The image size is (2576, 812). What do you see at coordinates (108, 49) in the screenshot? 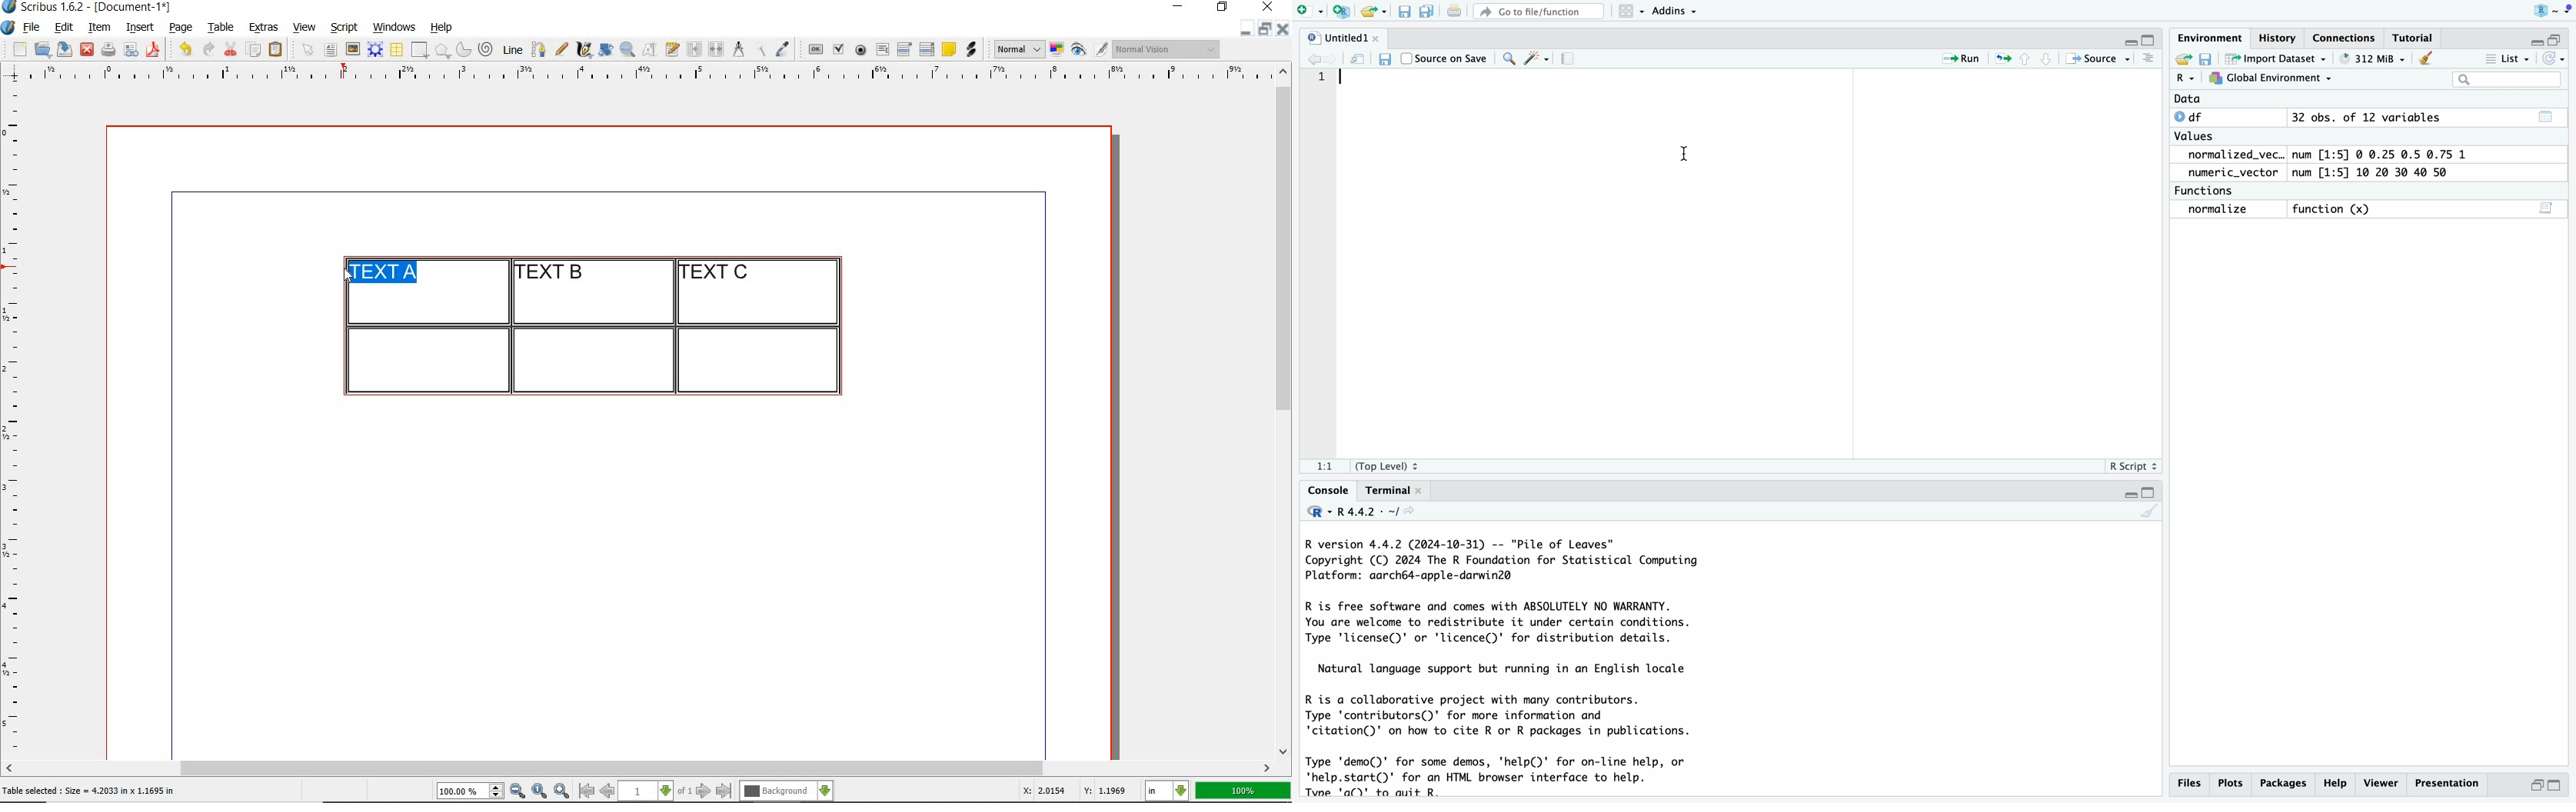
I see `print` at bounding box center [108, 49].